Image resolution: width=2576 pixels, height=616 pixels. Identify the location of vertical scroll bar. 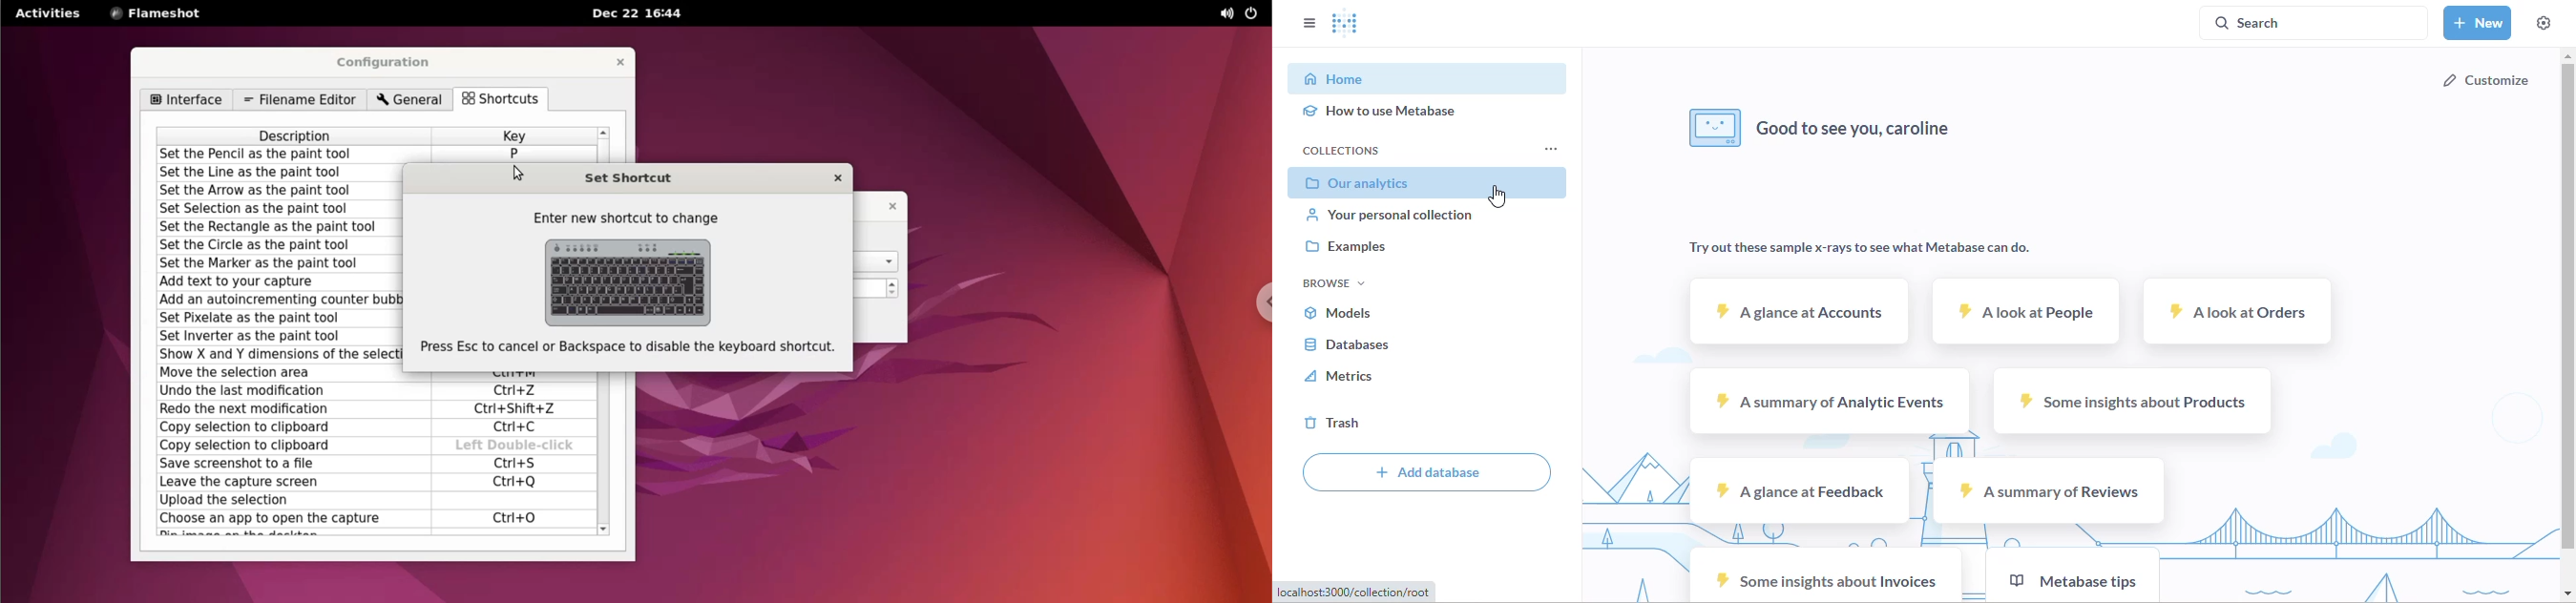
(2567, 305).